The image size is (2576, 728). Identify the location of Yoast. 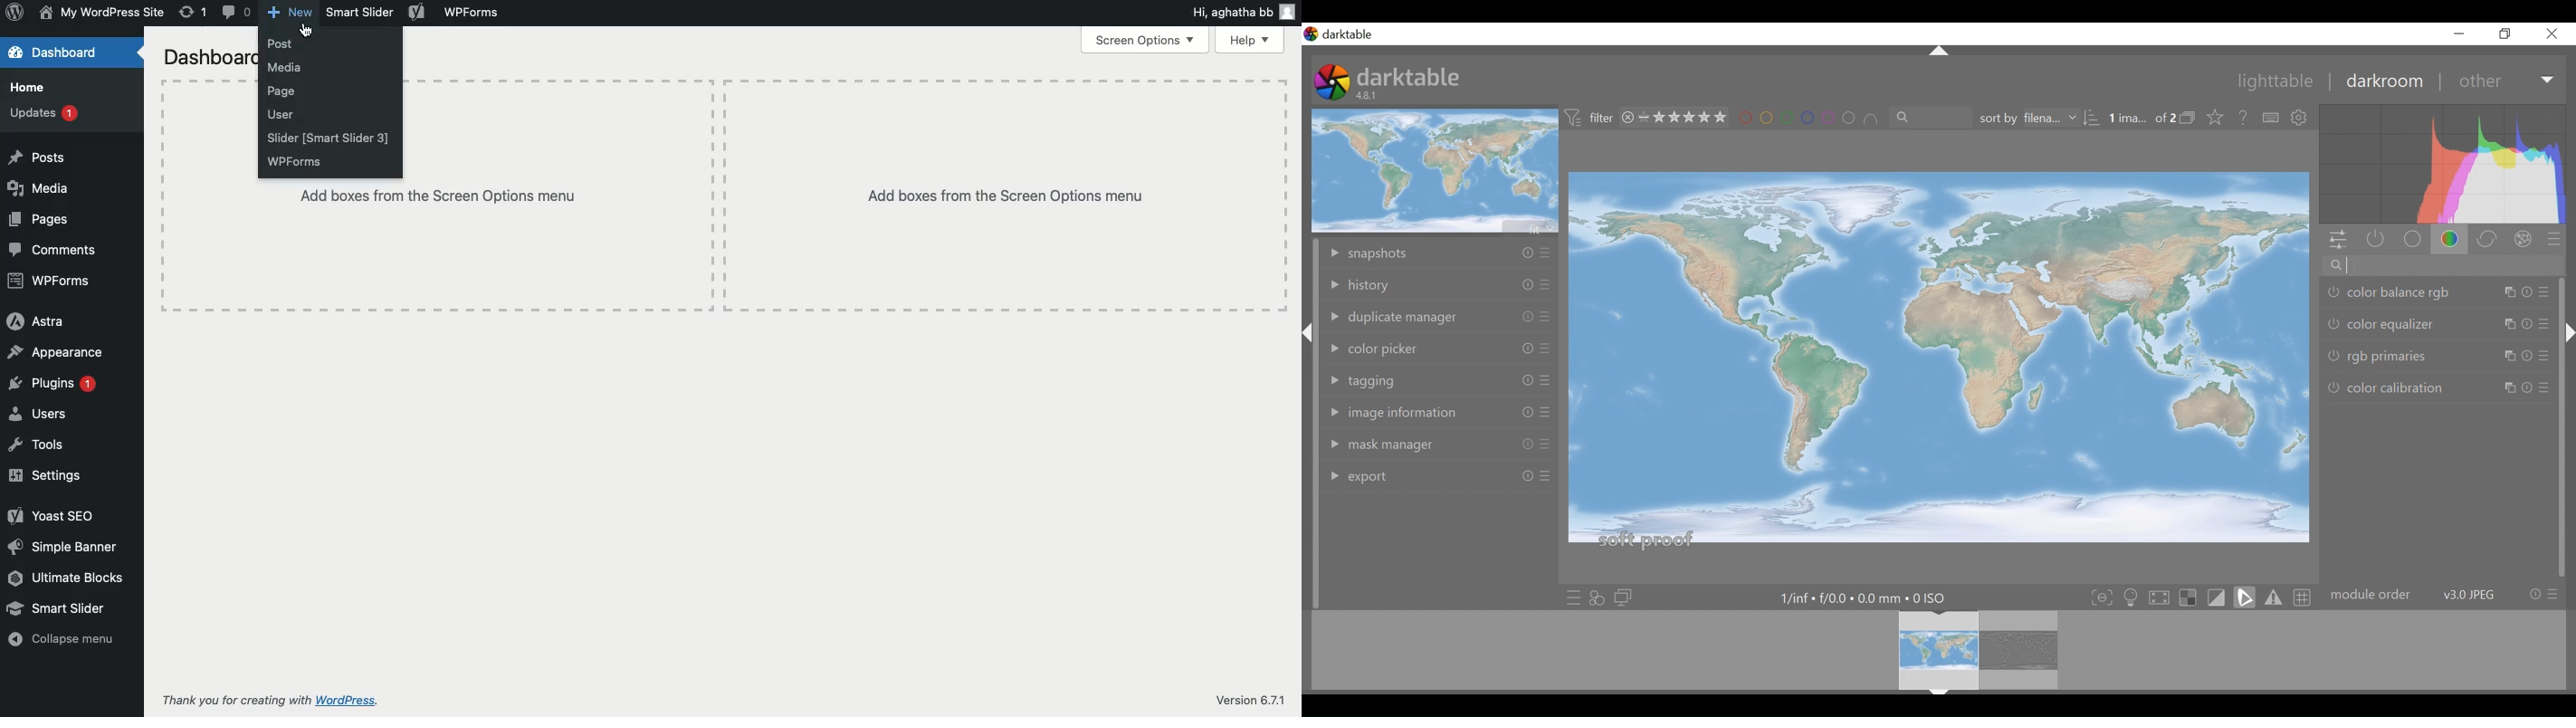
(418, 13).